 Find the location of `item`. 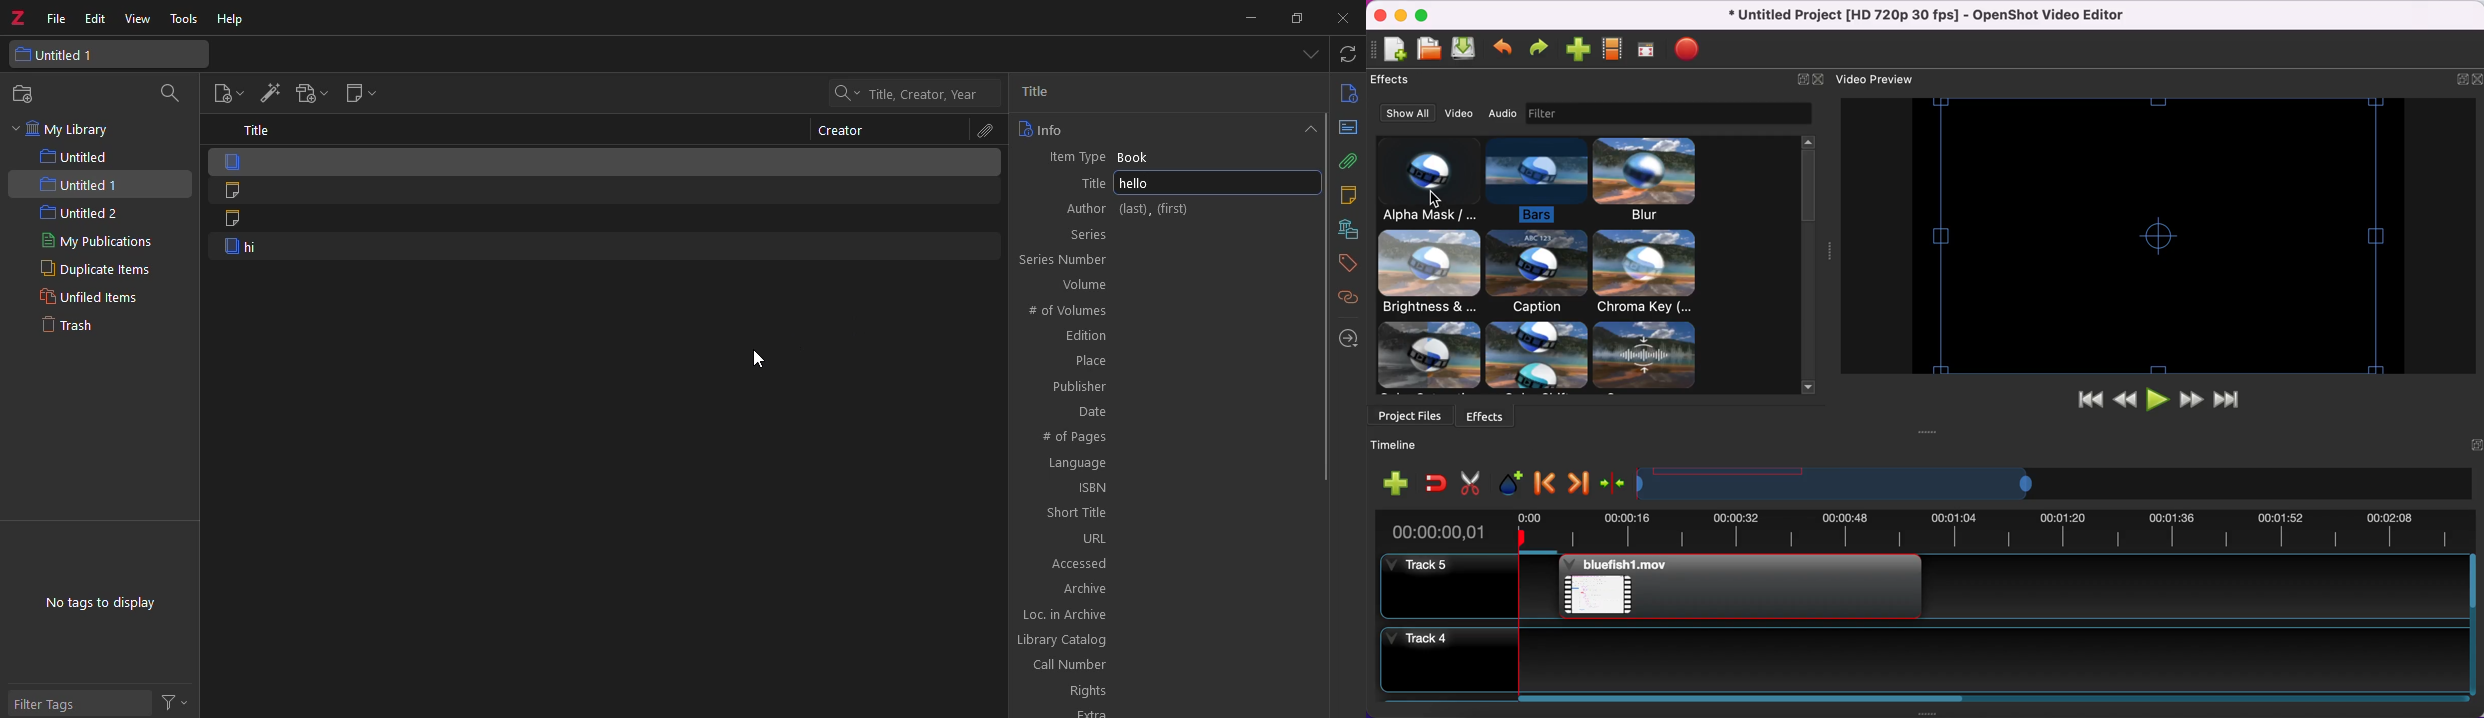

item is located at coordinates (603, 248).